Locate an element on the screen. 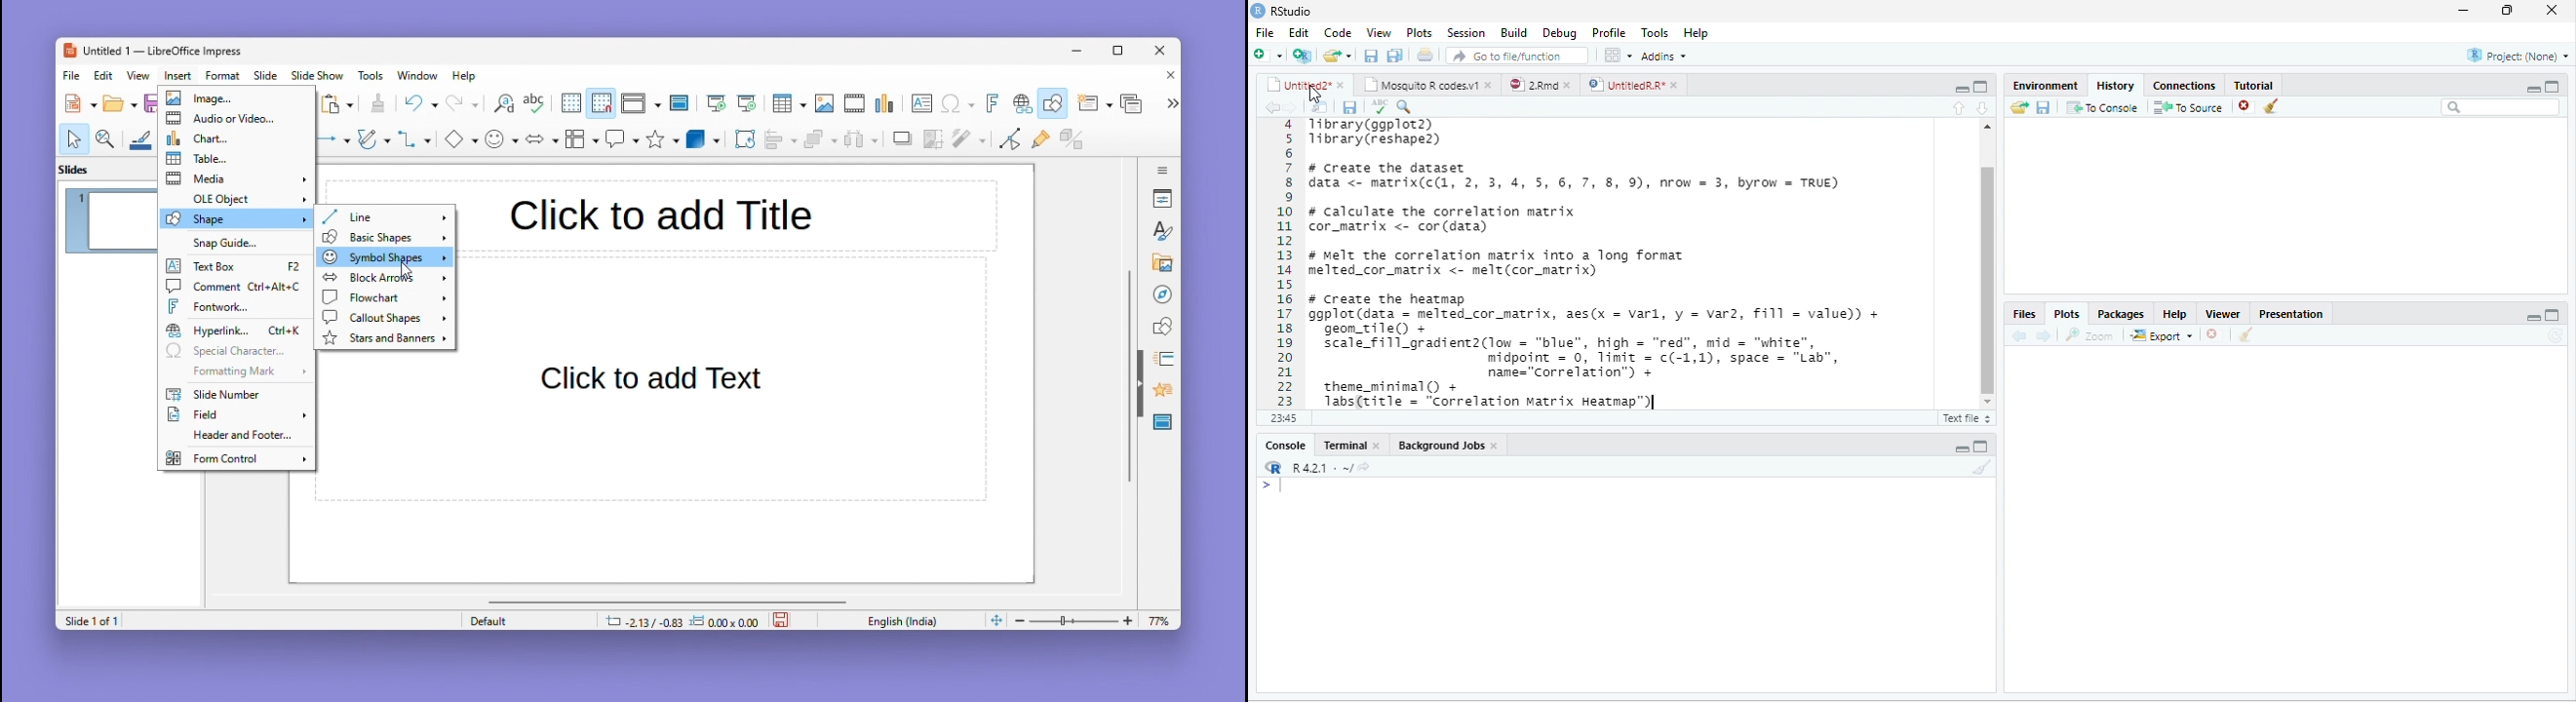 Image resolution: width=2576 pixels, height=728 pixels. untitledR is located at coordinates (1632, 85).